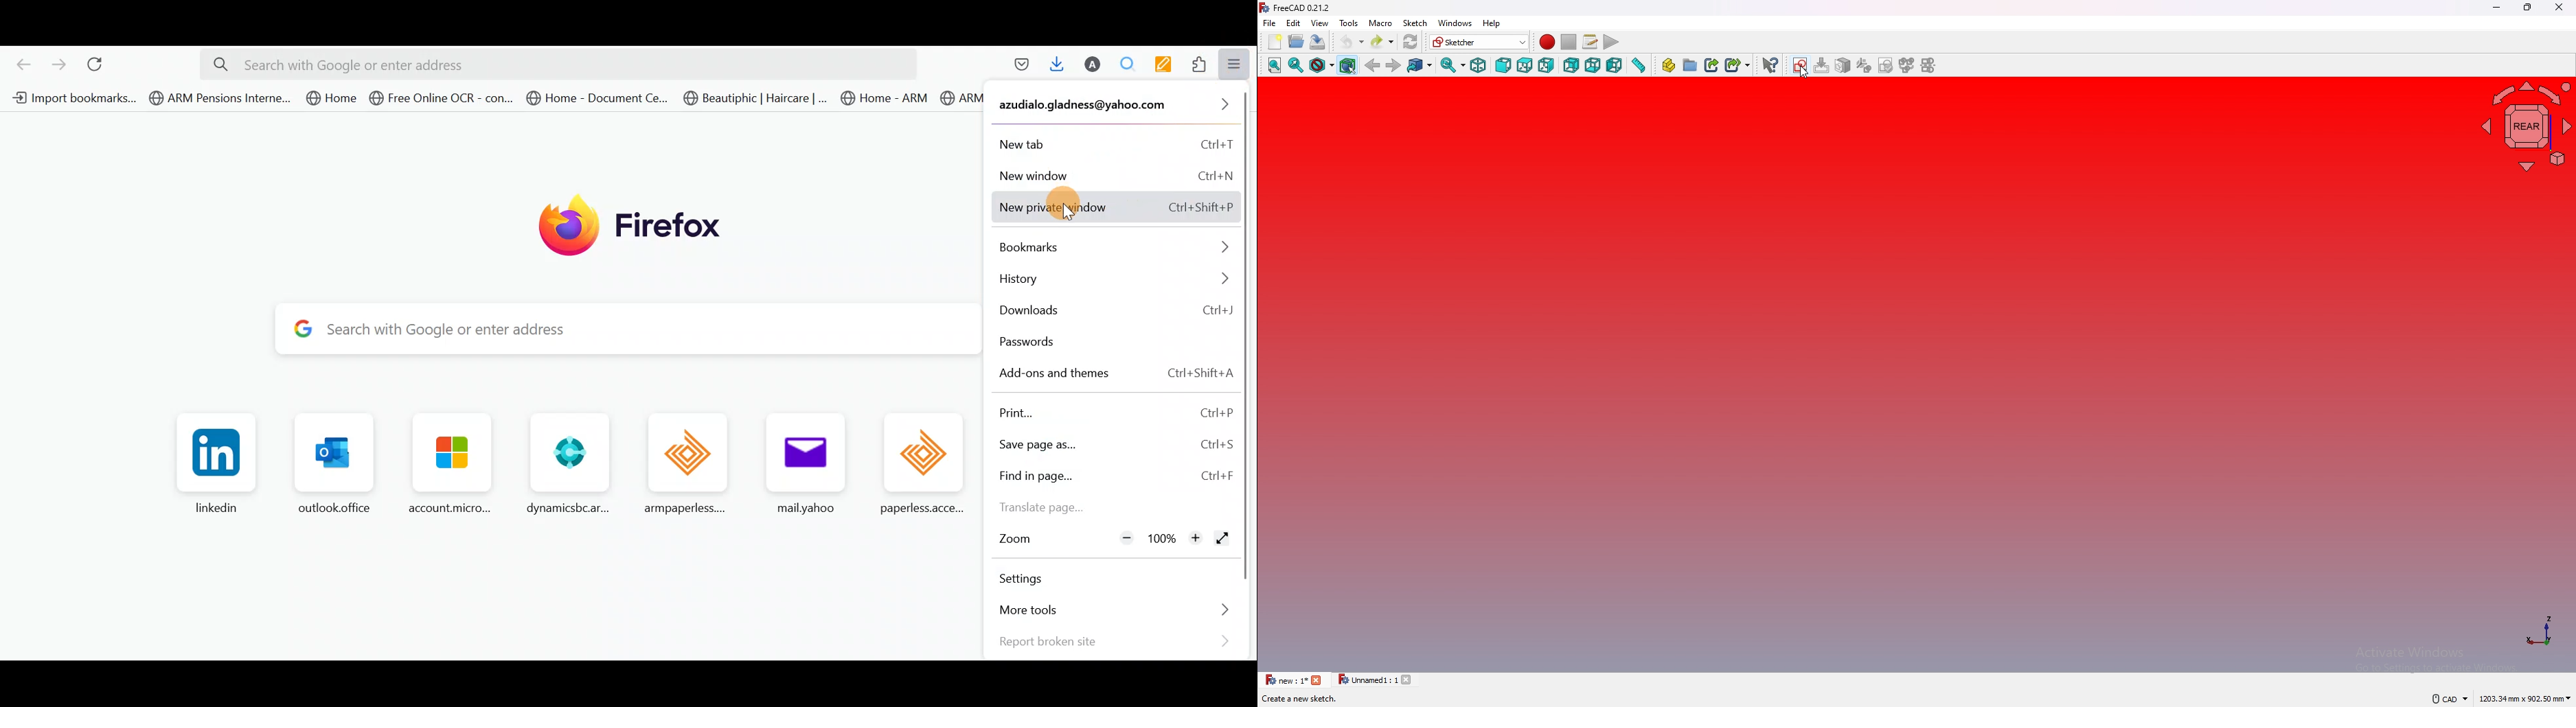 This screenshot has width=2576, height=728. Describe the element at coordinates (1160, 539) in the screenshot. I see `100%` at that location.